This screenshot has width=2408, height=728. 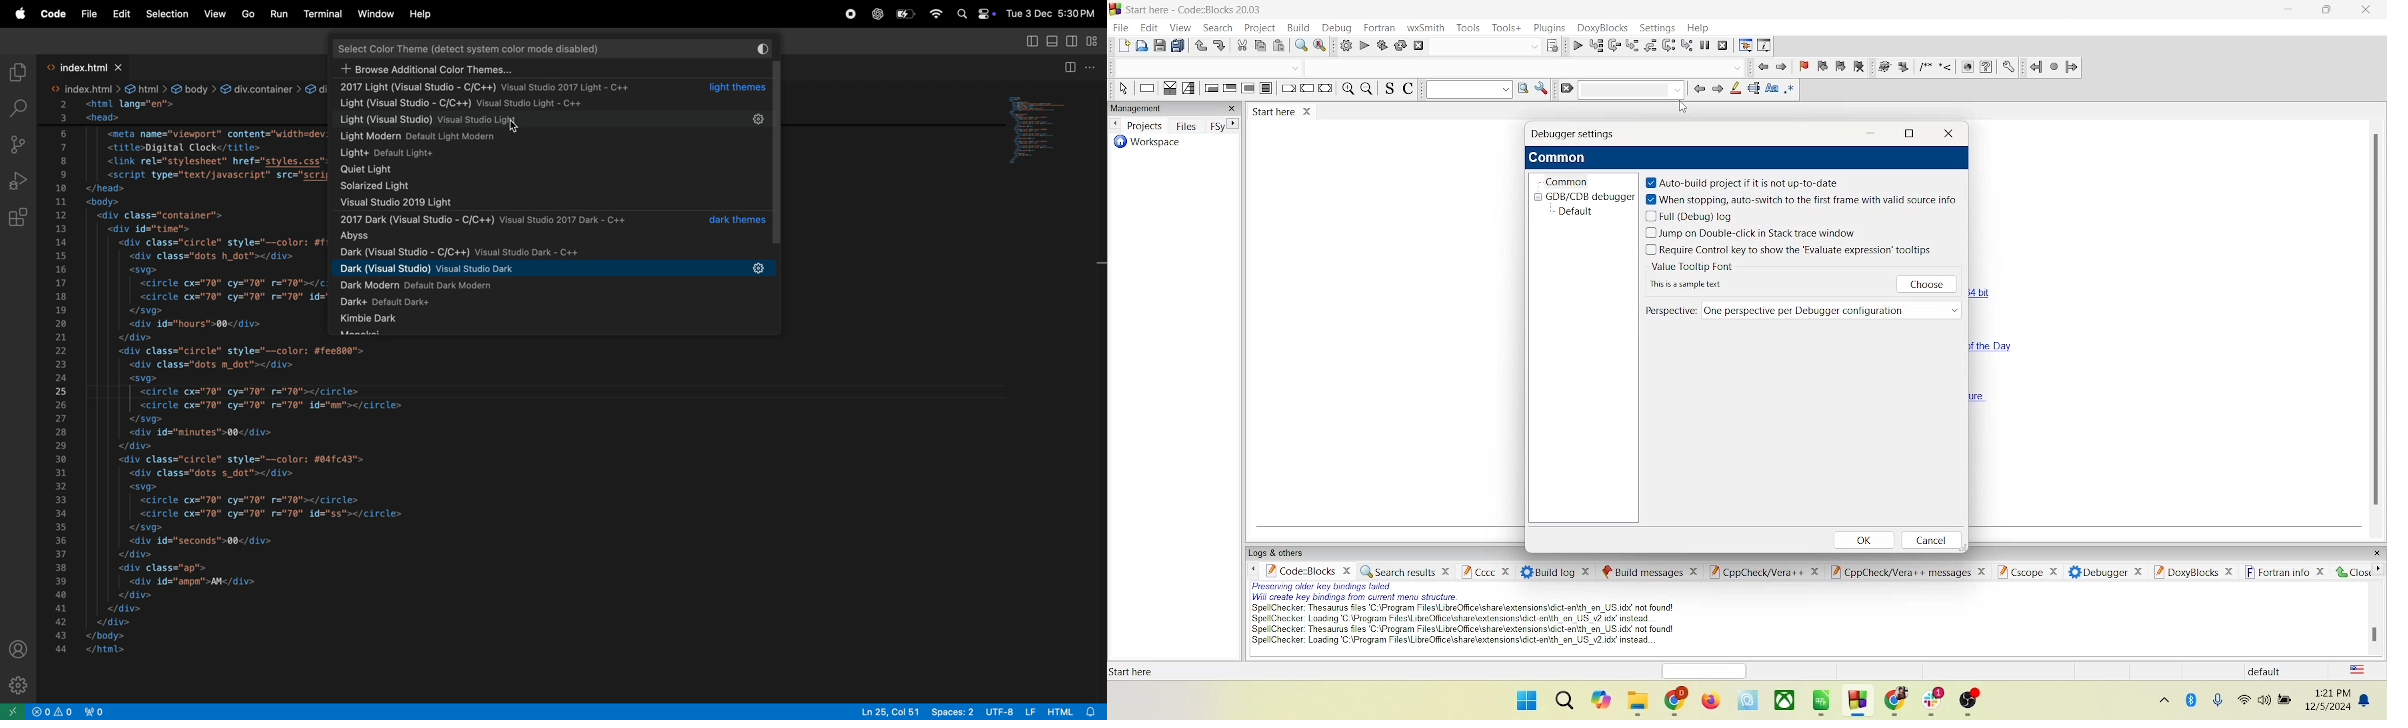 What do you see at coordinates (18, 222) in the screenshot?
I see `extenstions` at bounding box center [18, 222].